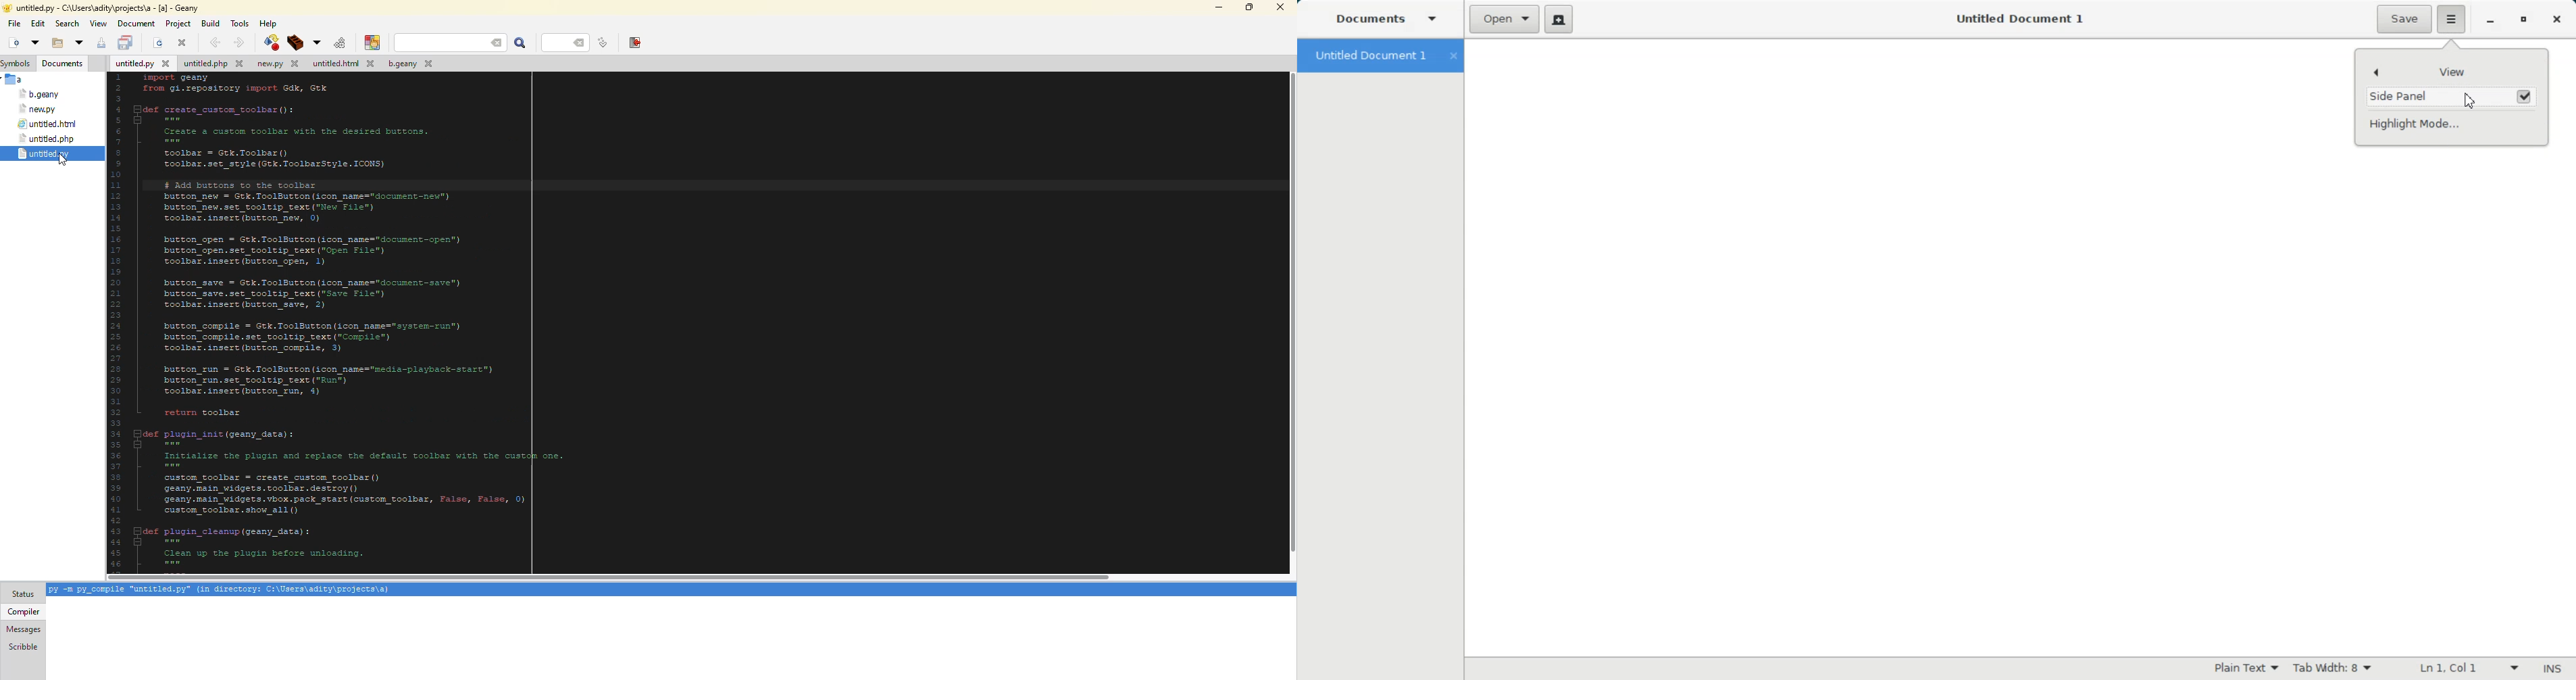 The image size is (2576, 700). Describe the element at coordinates (2403, 19) in the screenshot. I see `Save` at that location.